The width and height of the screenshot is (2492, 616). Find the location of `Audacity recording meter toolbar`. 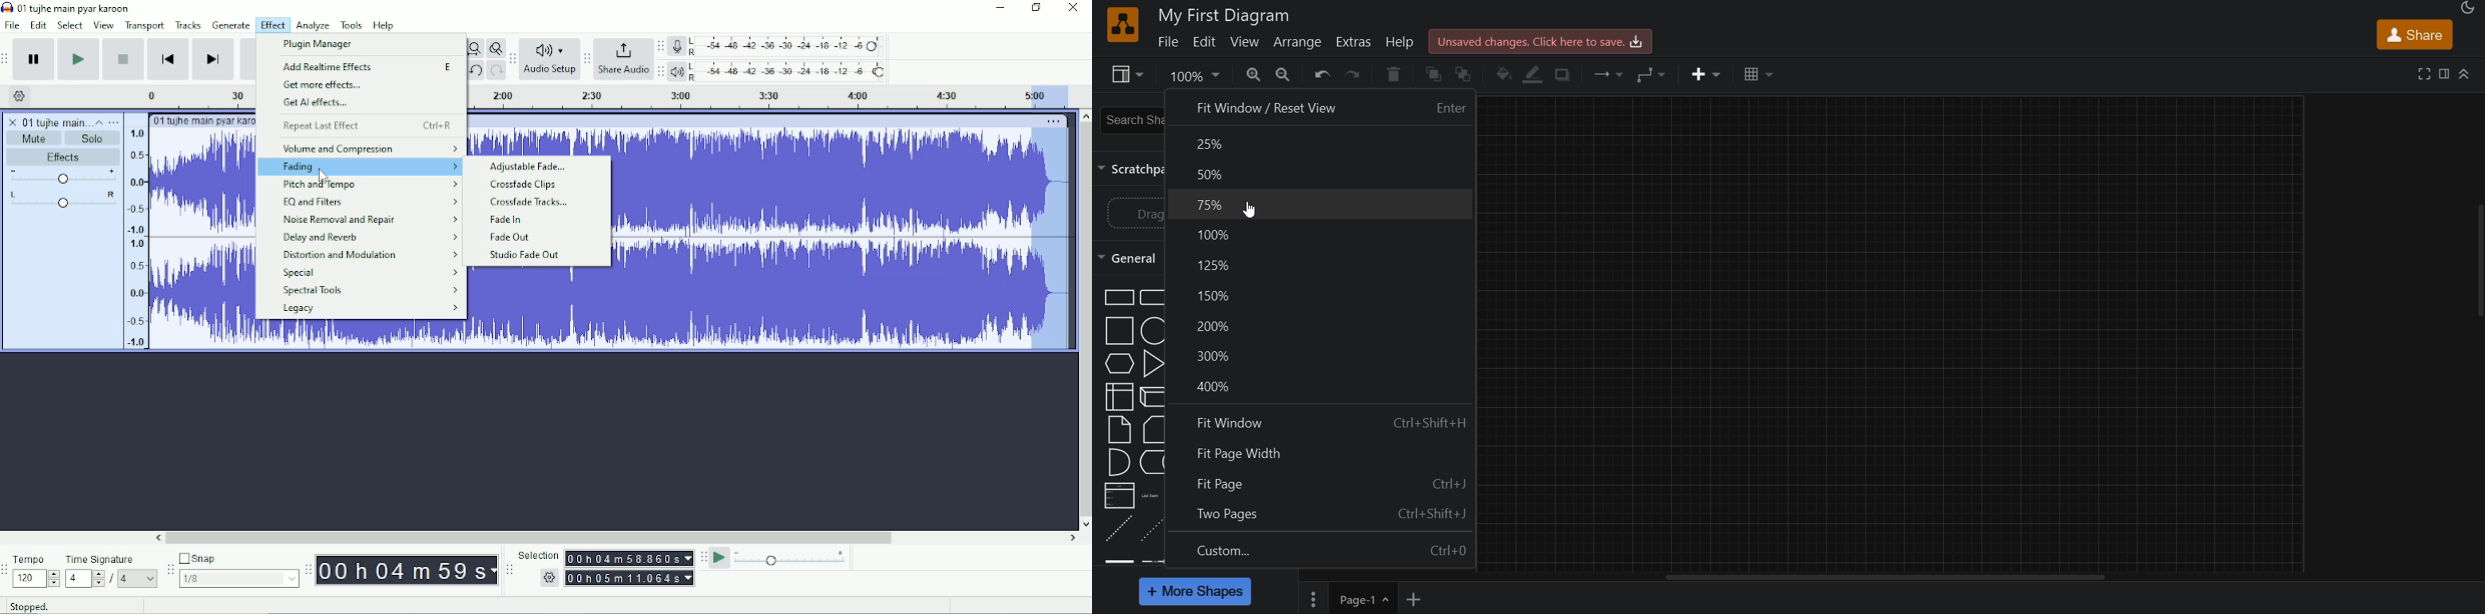

Audacity recording meter toolbar is located at coordinates (661, 47).